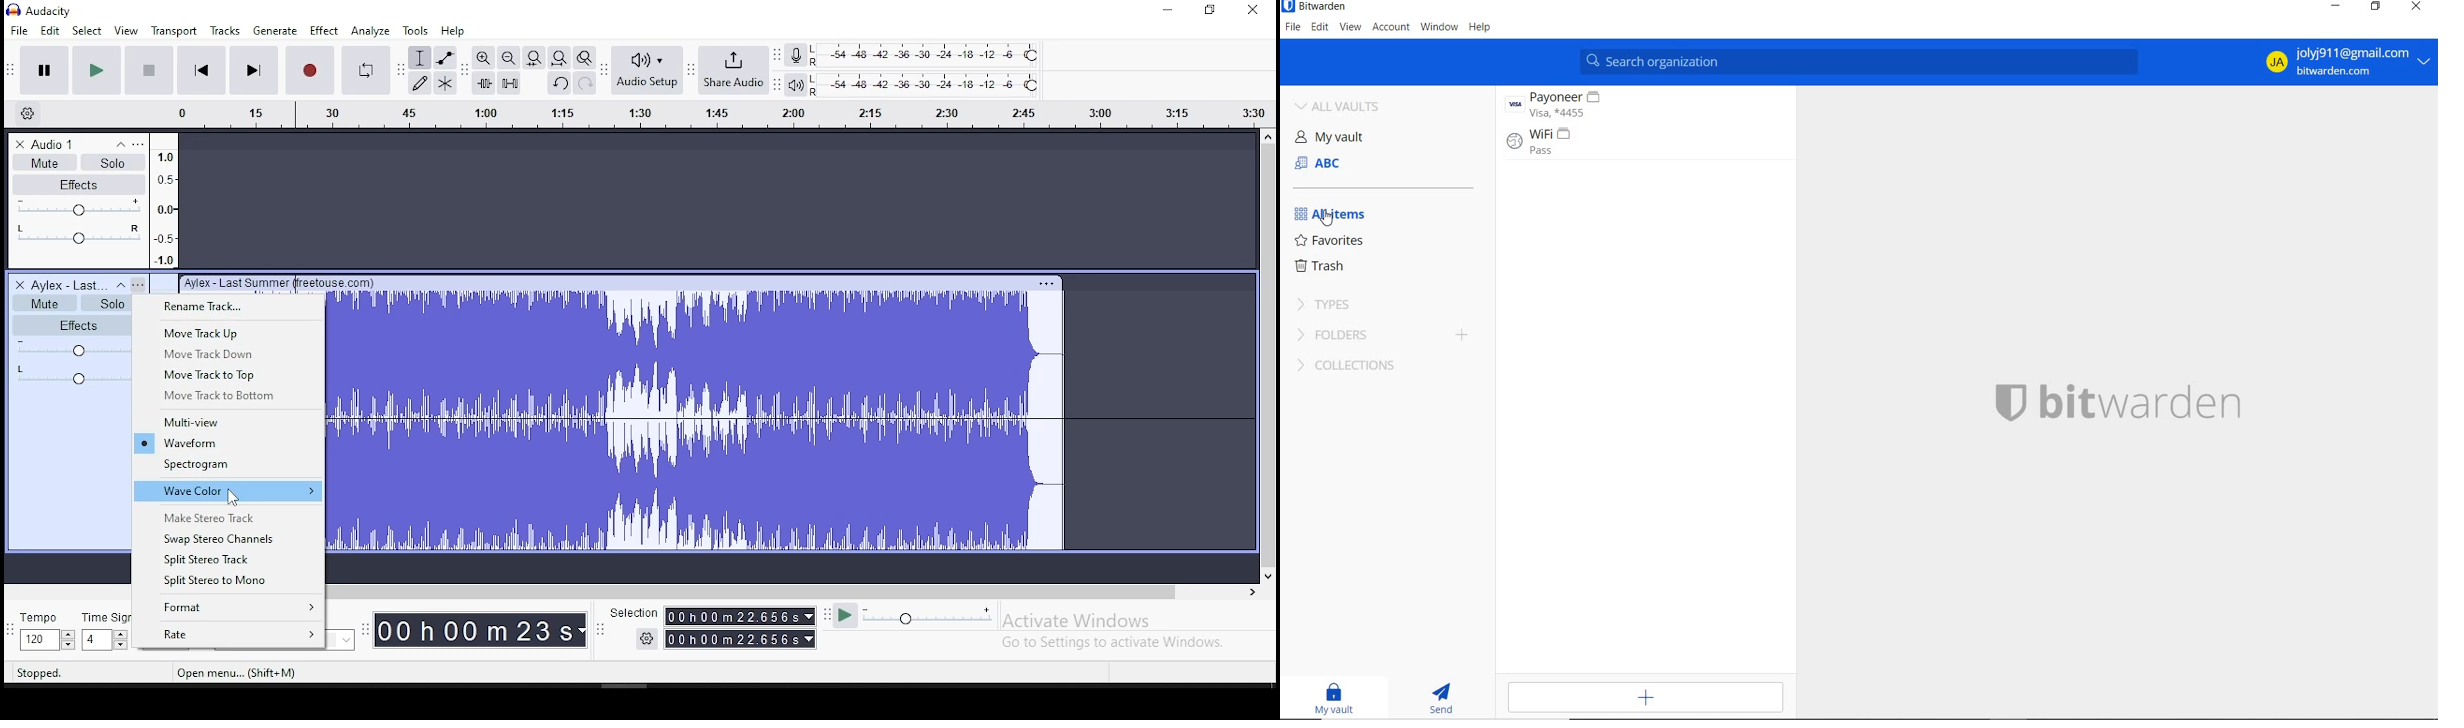 The image size is (2464, 728). Describe the element at coordinates (1327, 266) in the screenshot. I see `TRASH` at that location.